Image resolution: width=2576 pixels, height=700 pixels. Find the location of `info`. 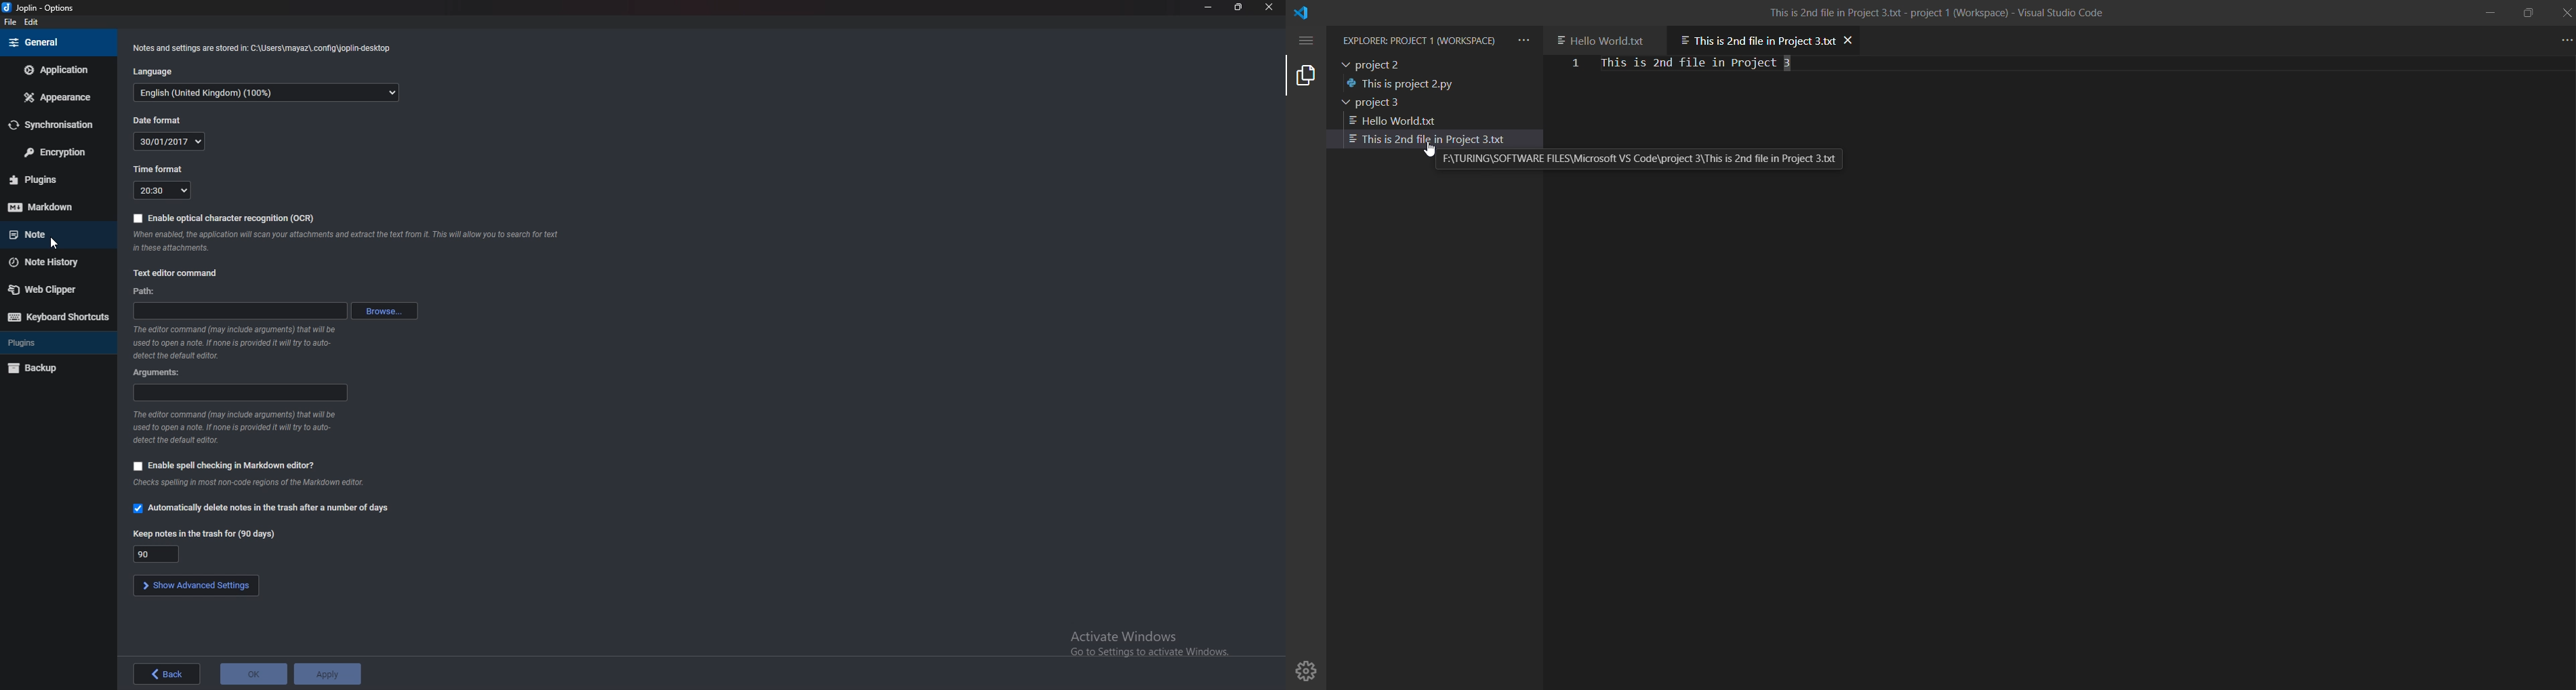

info is located at coordinates (239, 340).